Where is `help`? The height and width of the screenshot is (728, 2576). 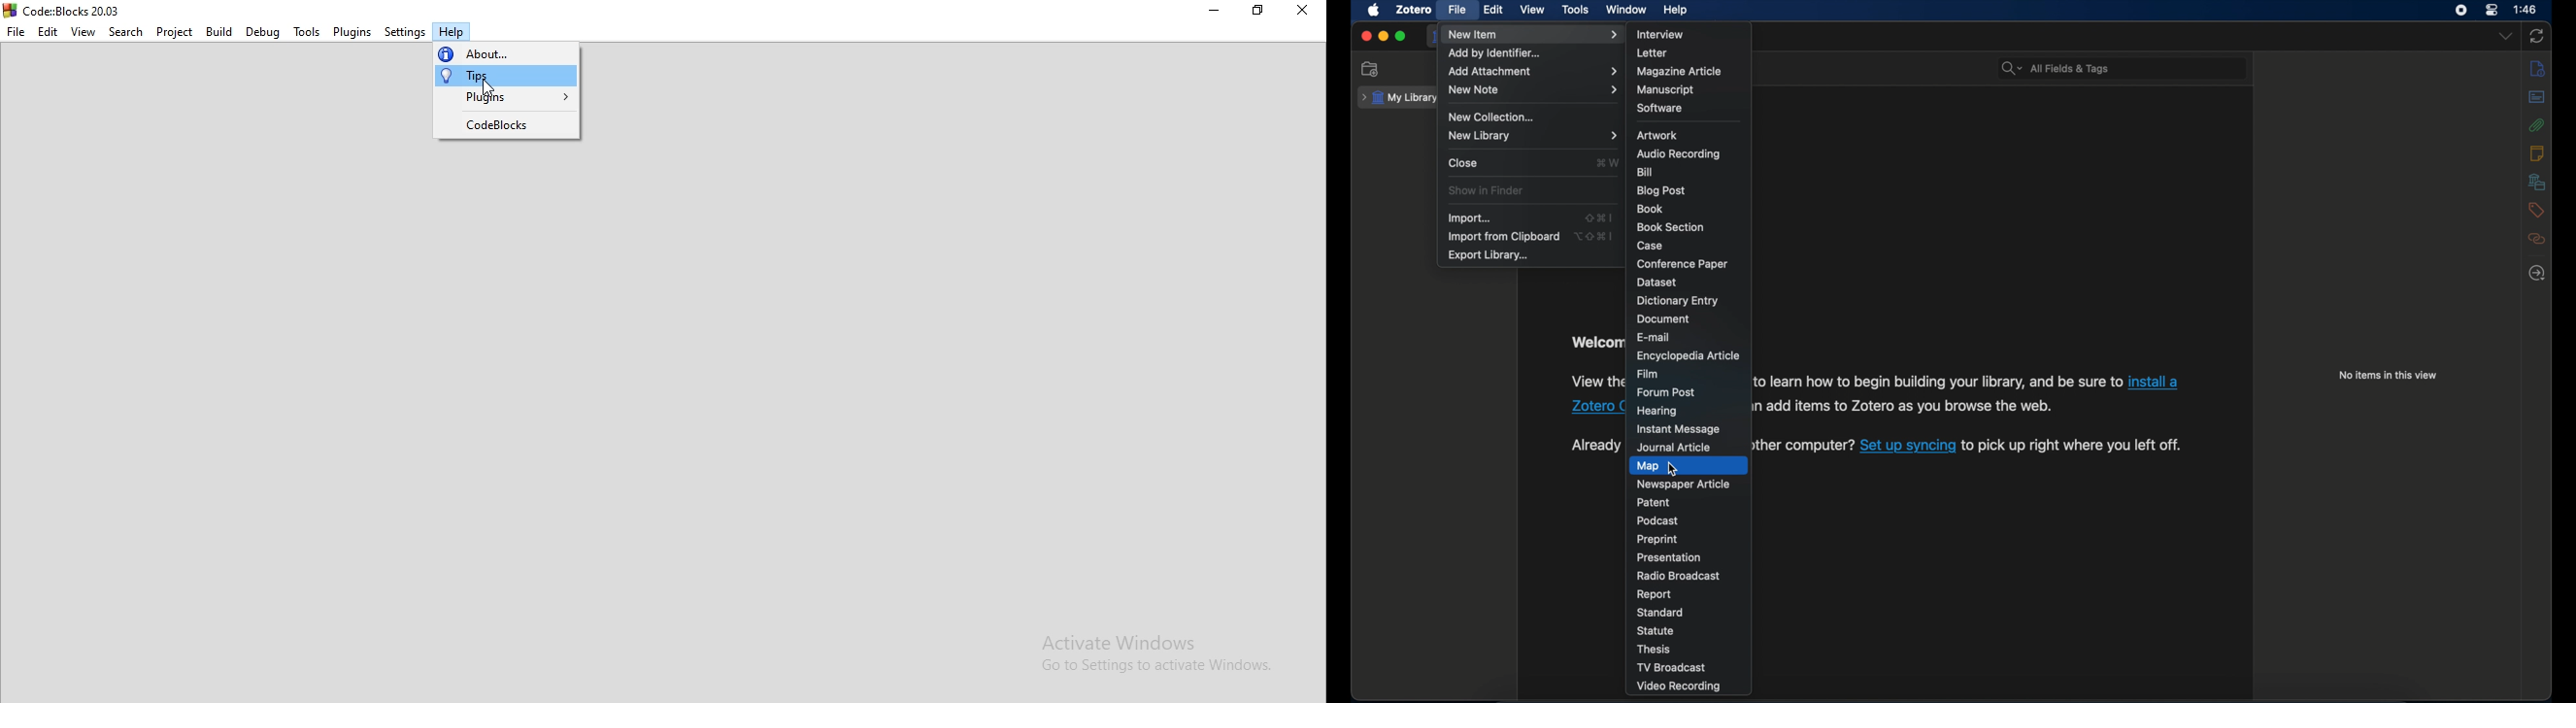 help is located at coordinates (1675, 10).